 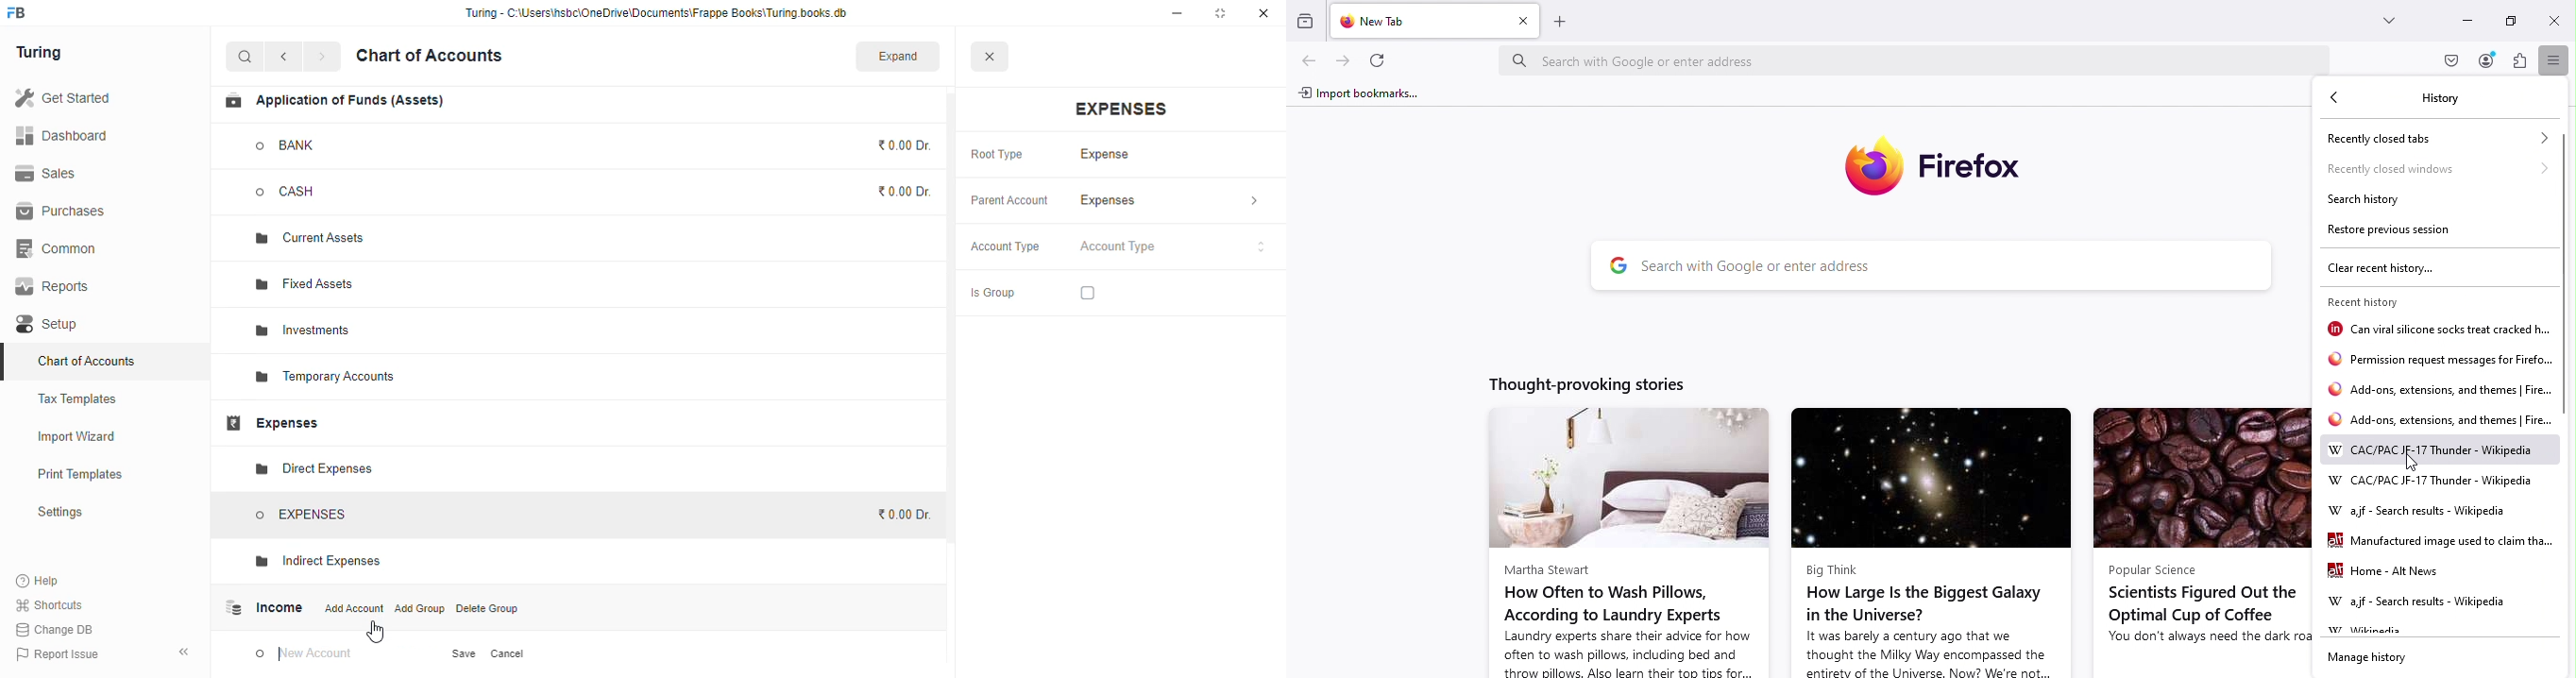 What do you see at coordinates (2391, 232) in the screenshot?
I see `Restore previous session` at bounding box center [2391, 232].